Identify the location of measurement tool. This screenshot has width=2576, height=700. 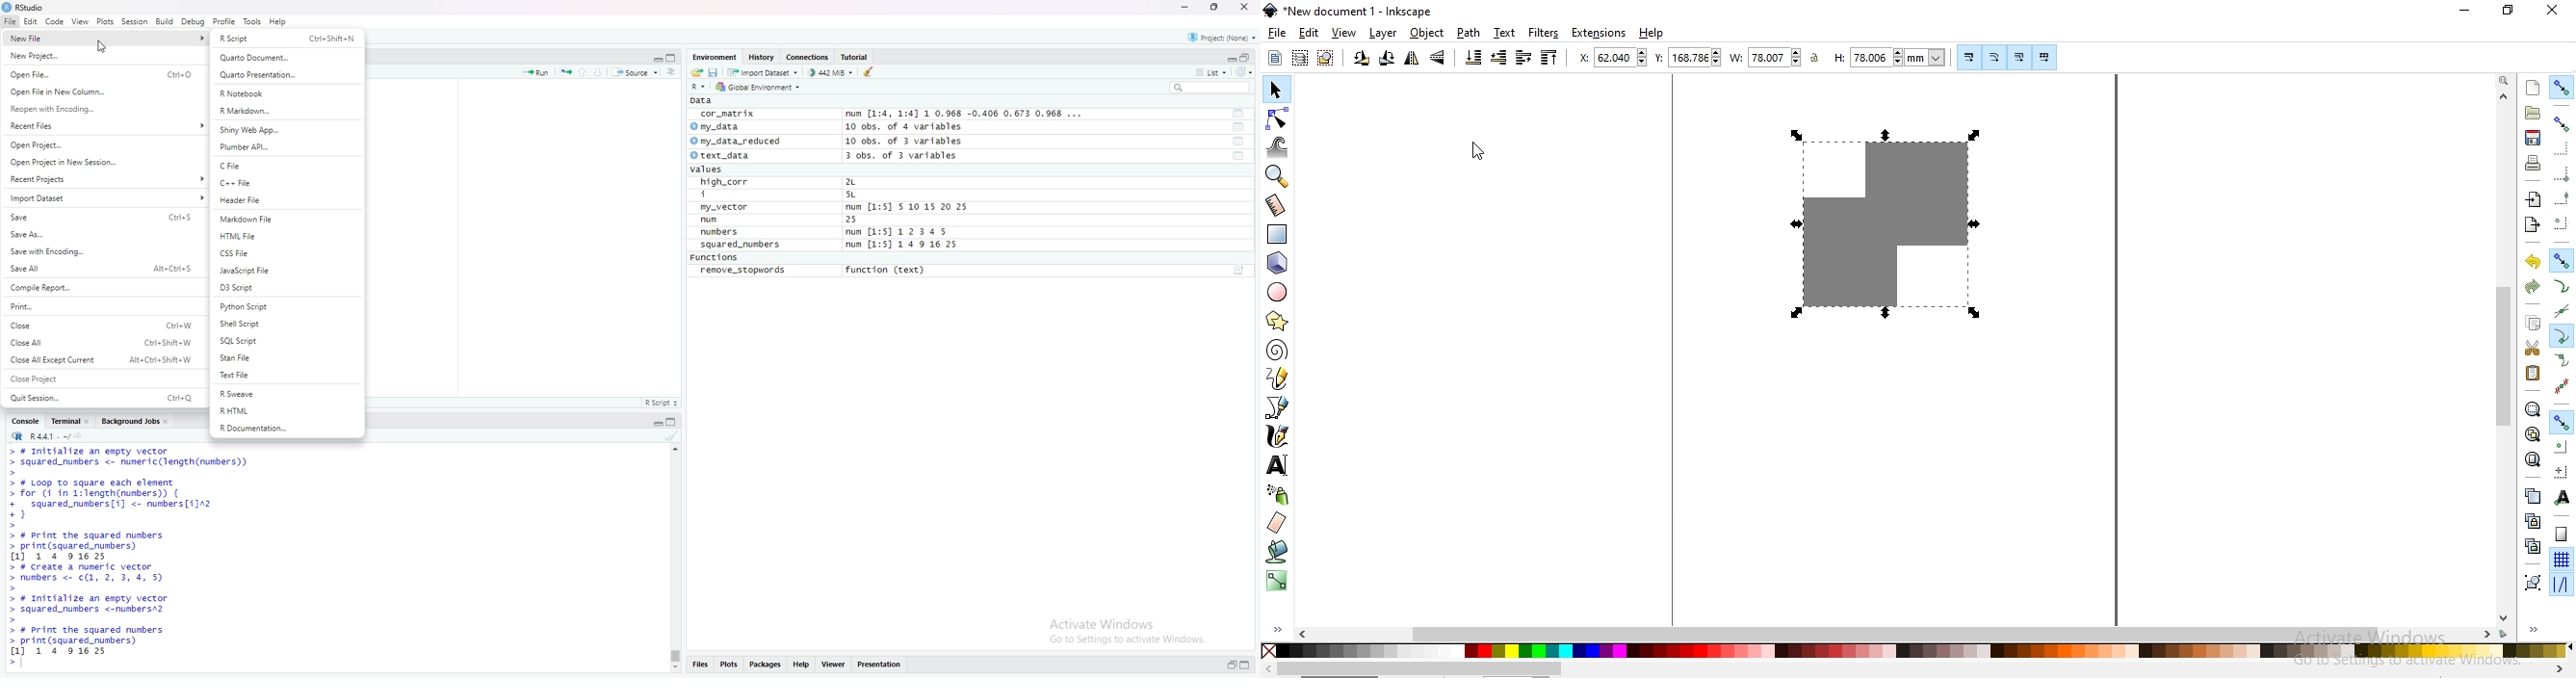
(1277, 205).